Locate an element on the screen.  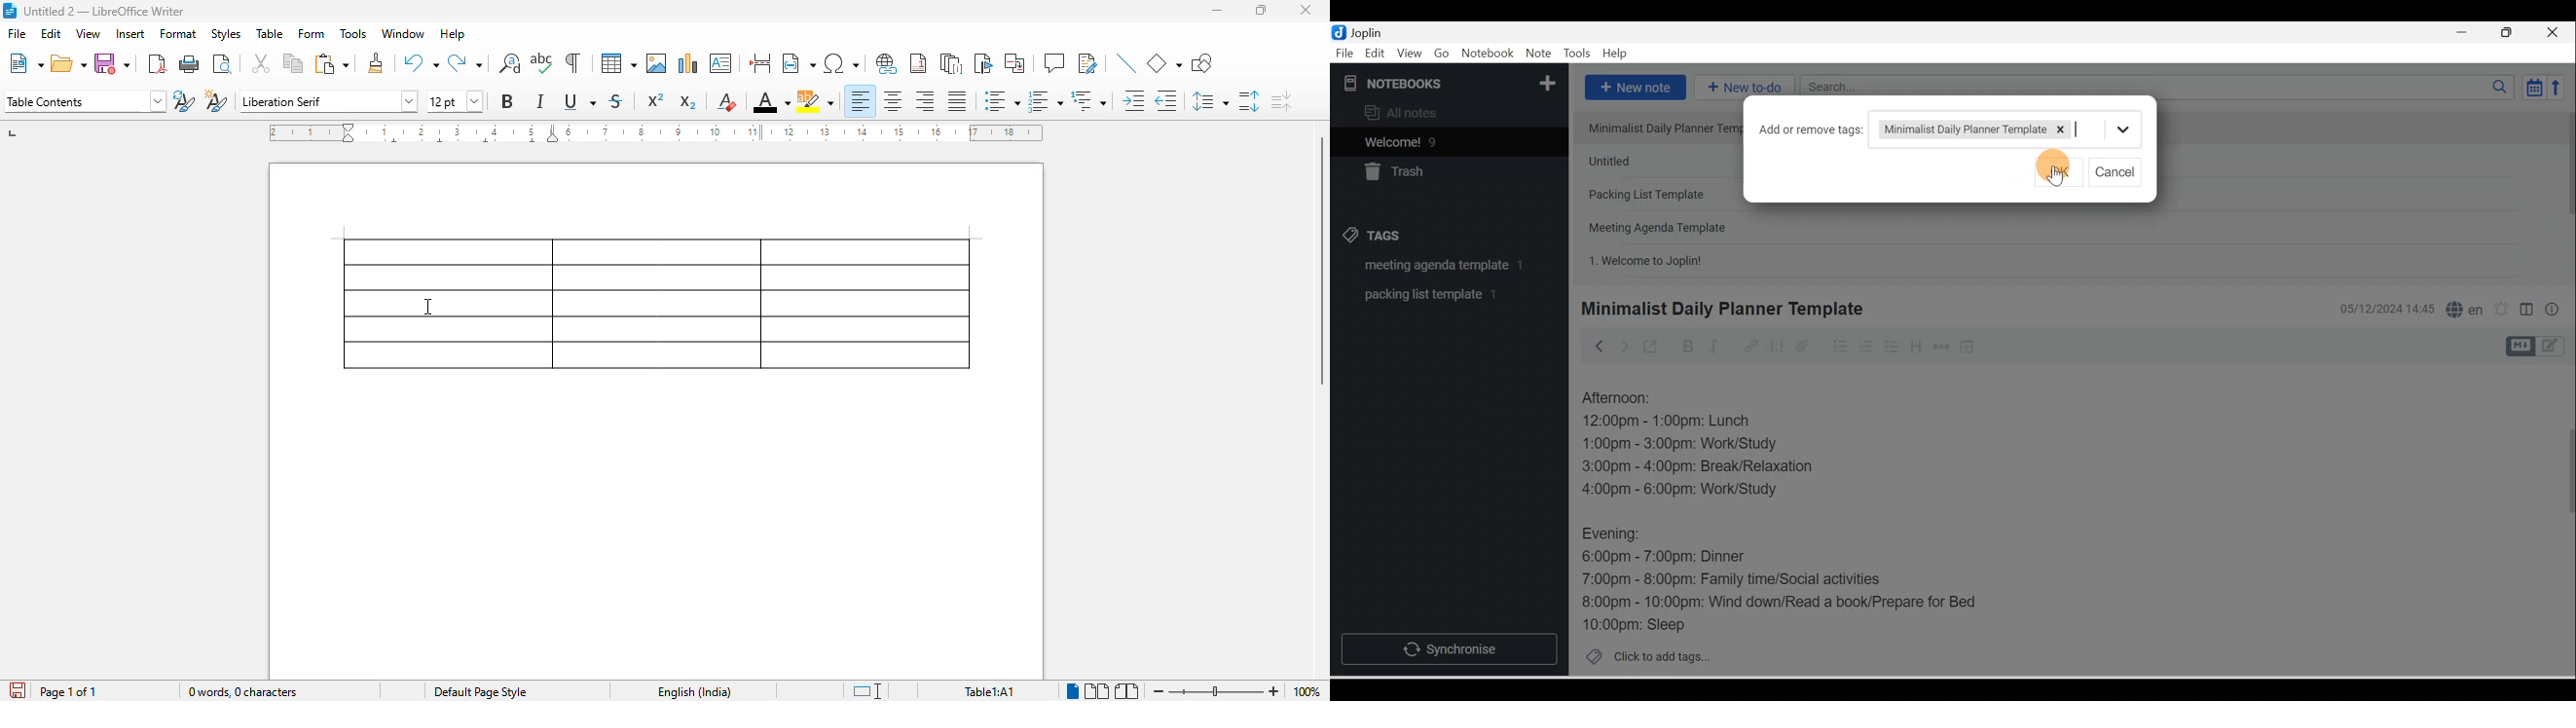
maximize is located at coordinates (1263, 10).